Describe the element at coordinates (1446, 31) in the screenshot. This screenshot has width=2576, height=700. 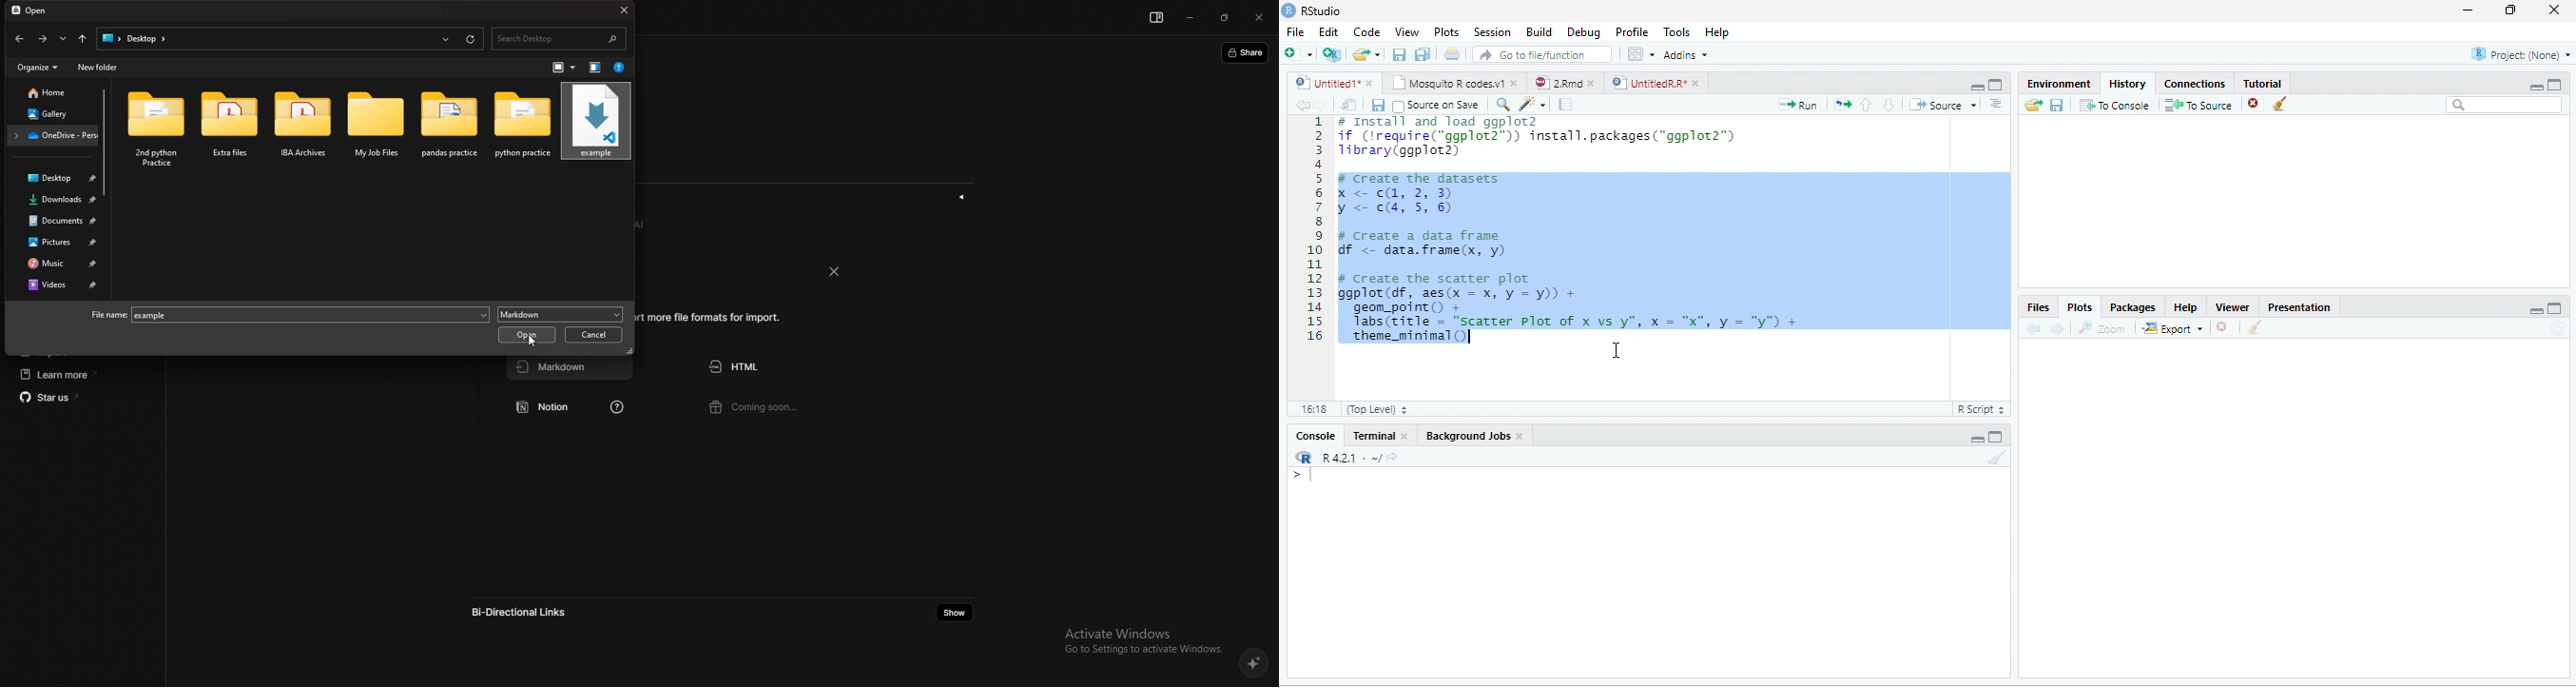
I see `Plots` at that location.